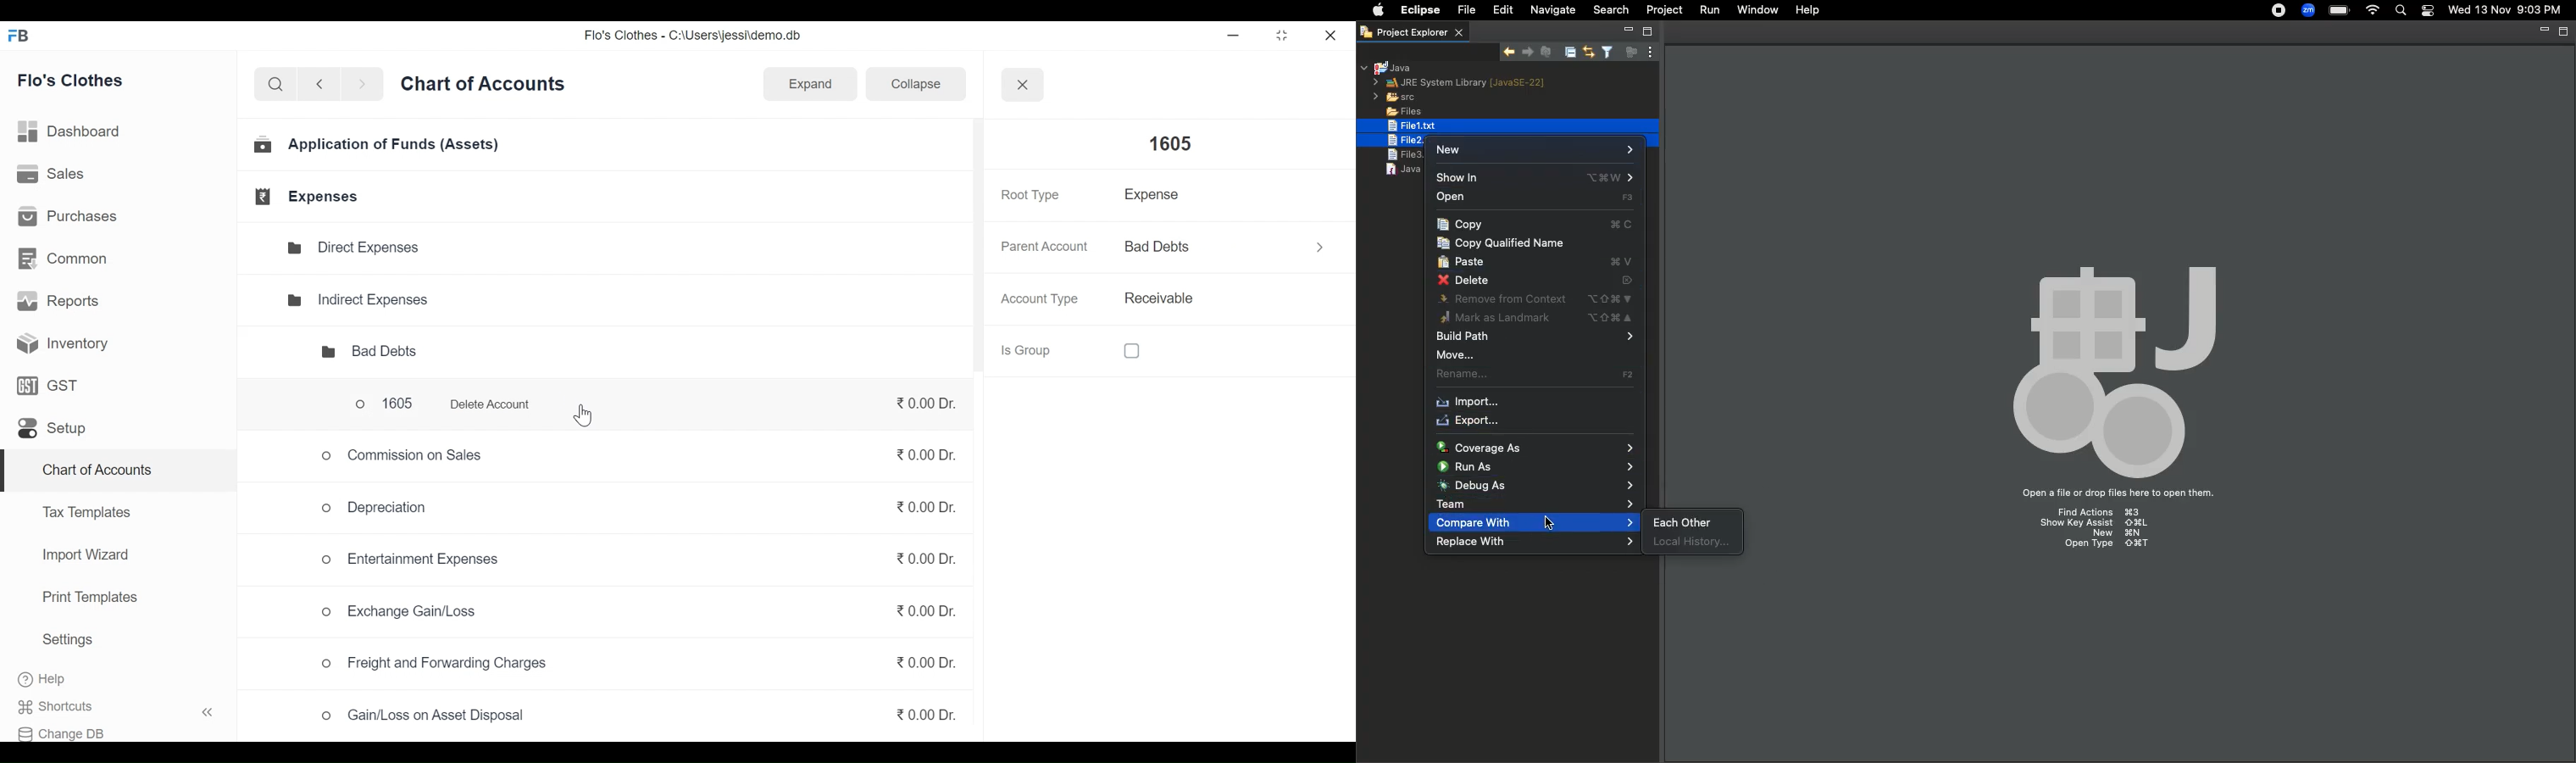  Describe the element at coordinates (64, 257) in the screenshot. I see `Common` at that location.